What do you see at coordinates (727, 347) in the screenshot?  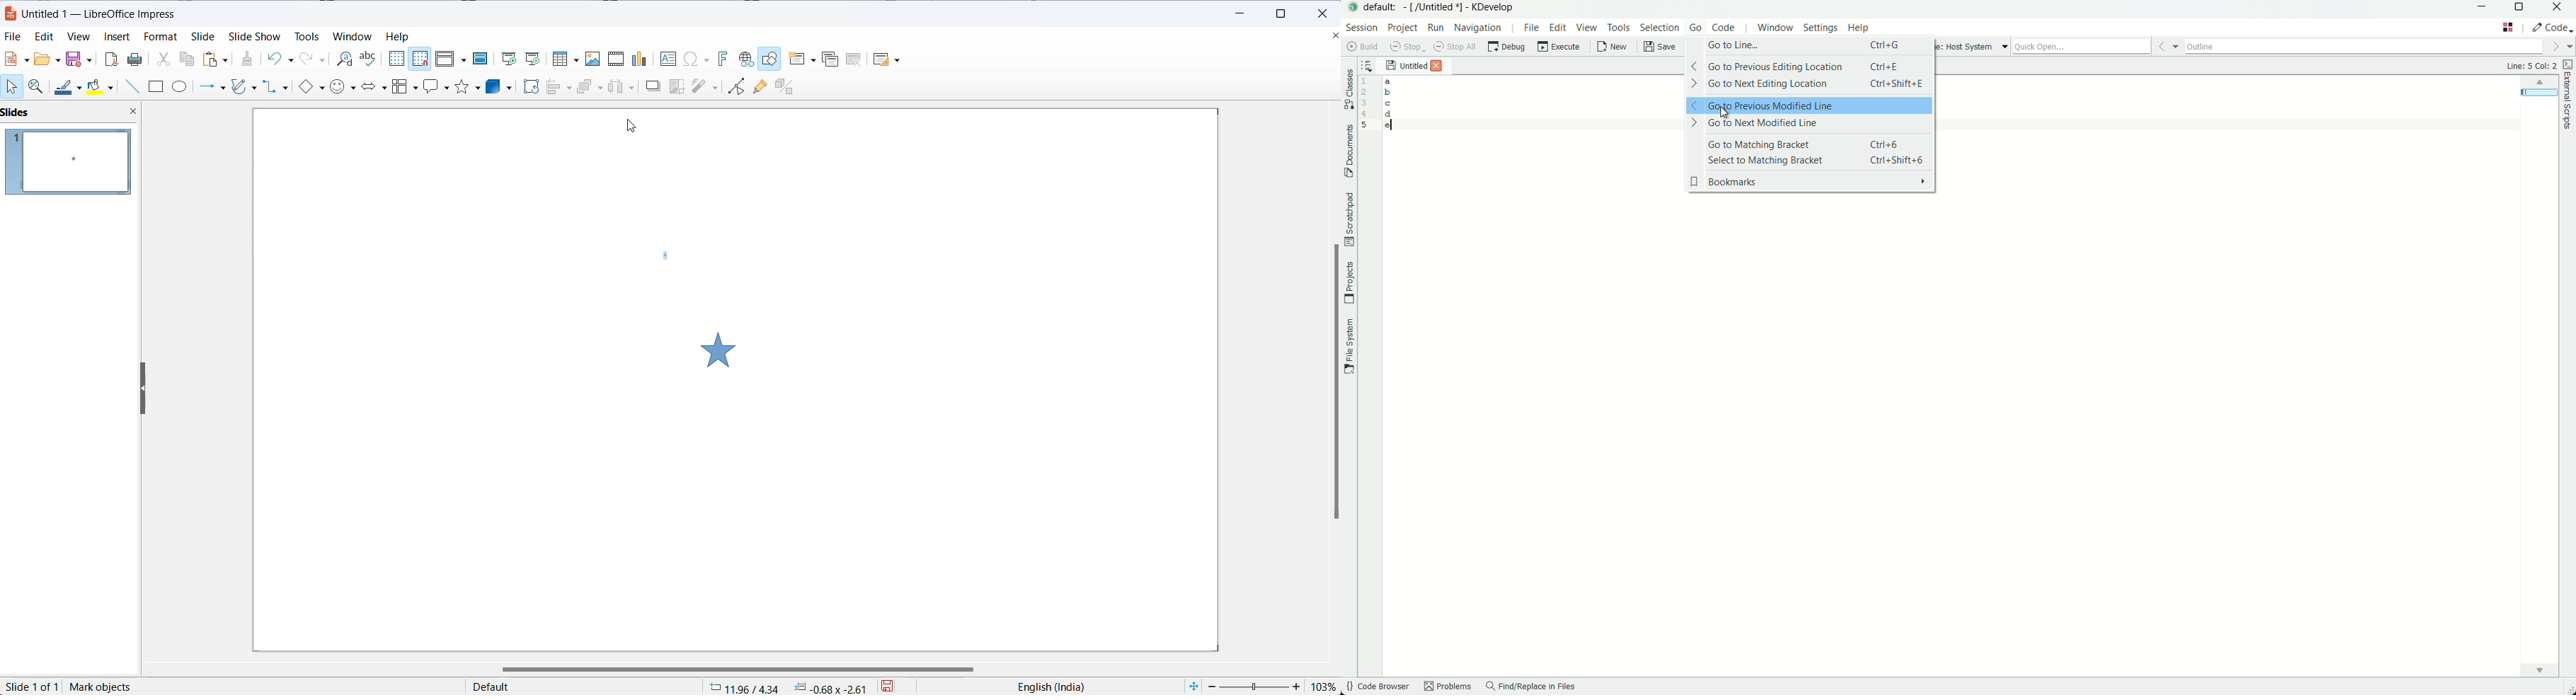 I see `star` at bounding box center [727, 347].